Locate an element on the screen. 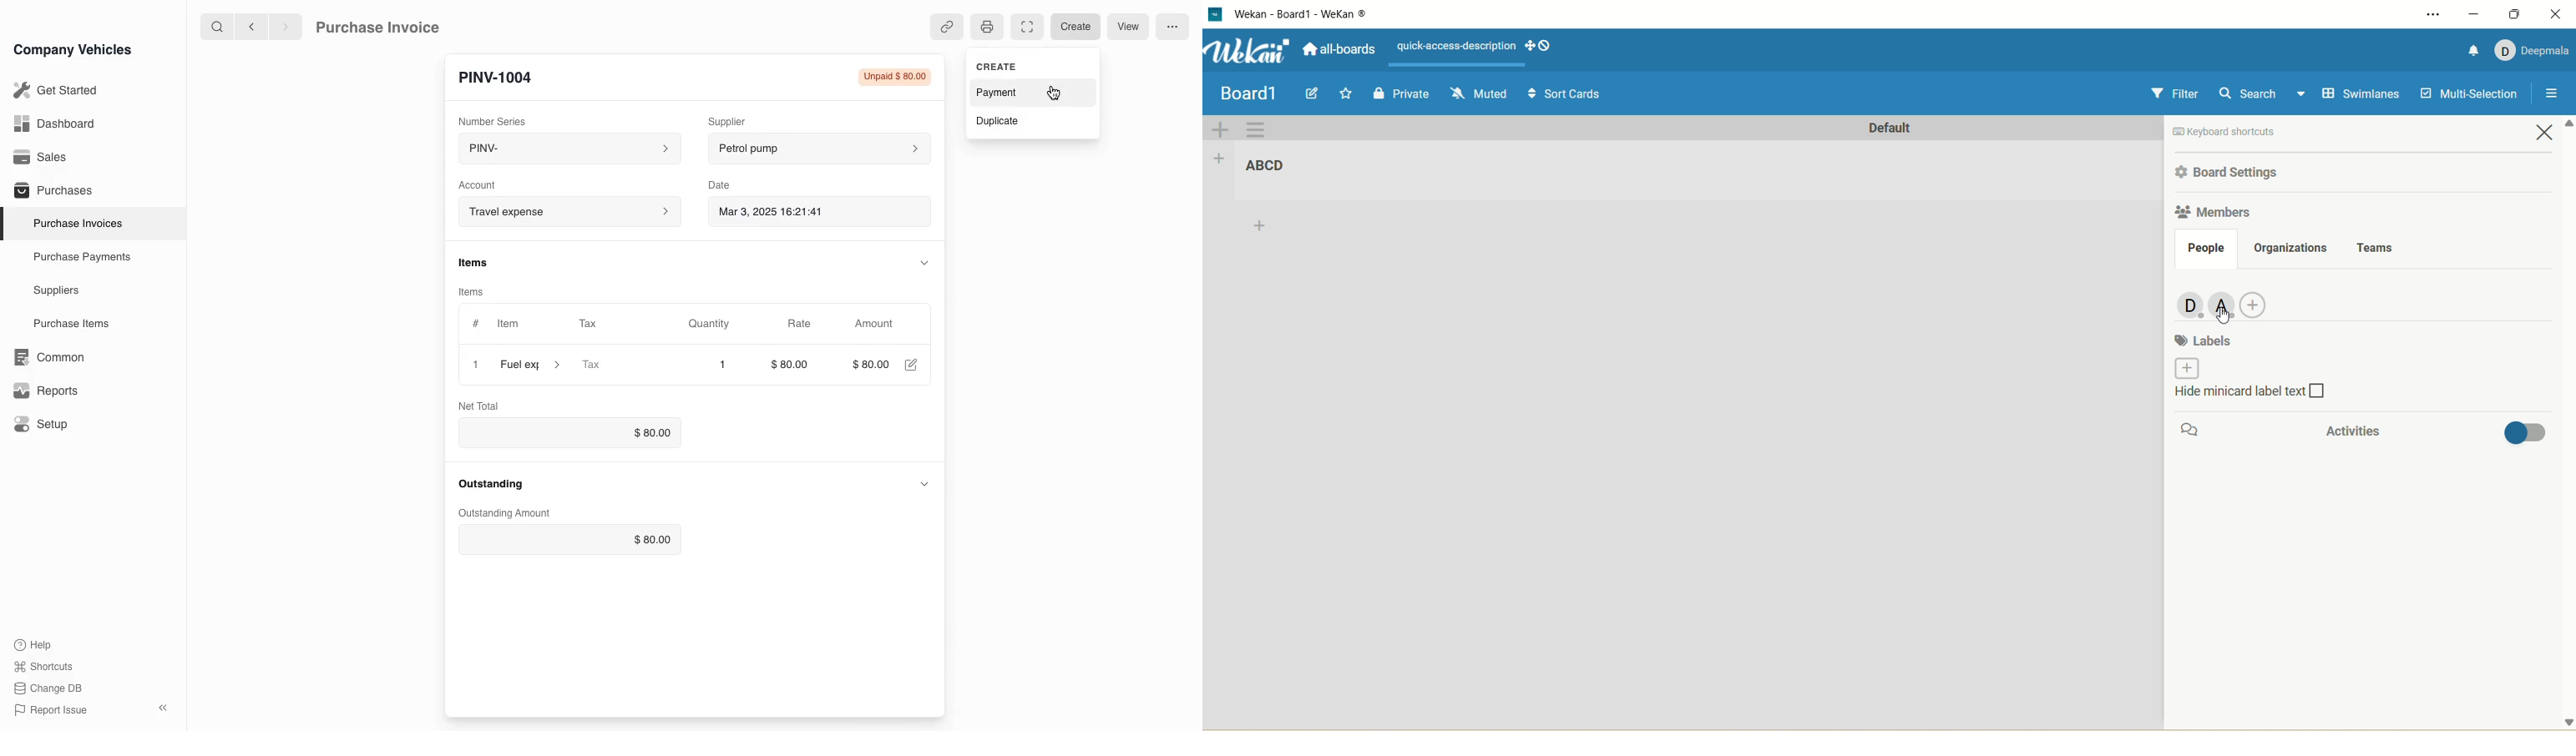 The image size is (2576, 756). board settings is located at coordinates (2232, 172).